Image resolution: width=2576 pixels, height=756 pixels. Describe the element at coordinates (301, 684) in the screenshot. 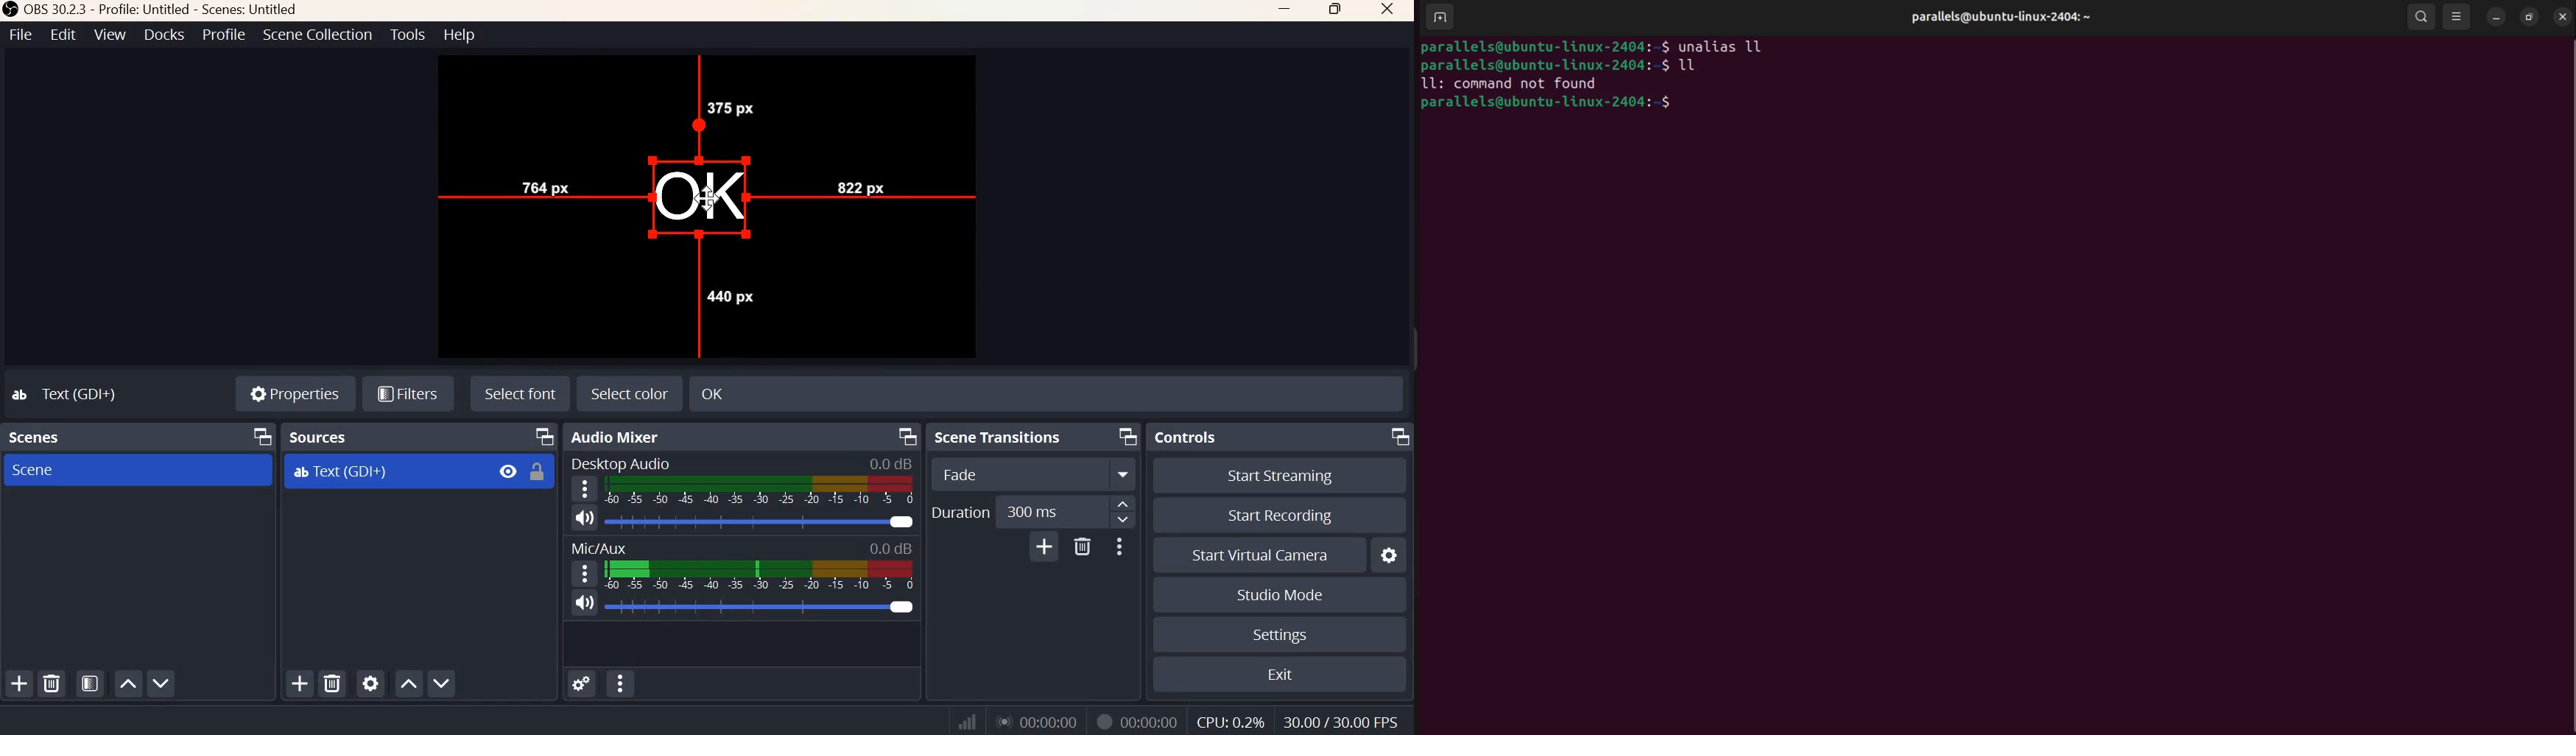

I see `Add source(s)` at that location.